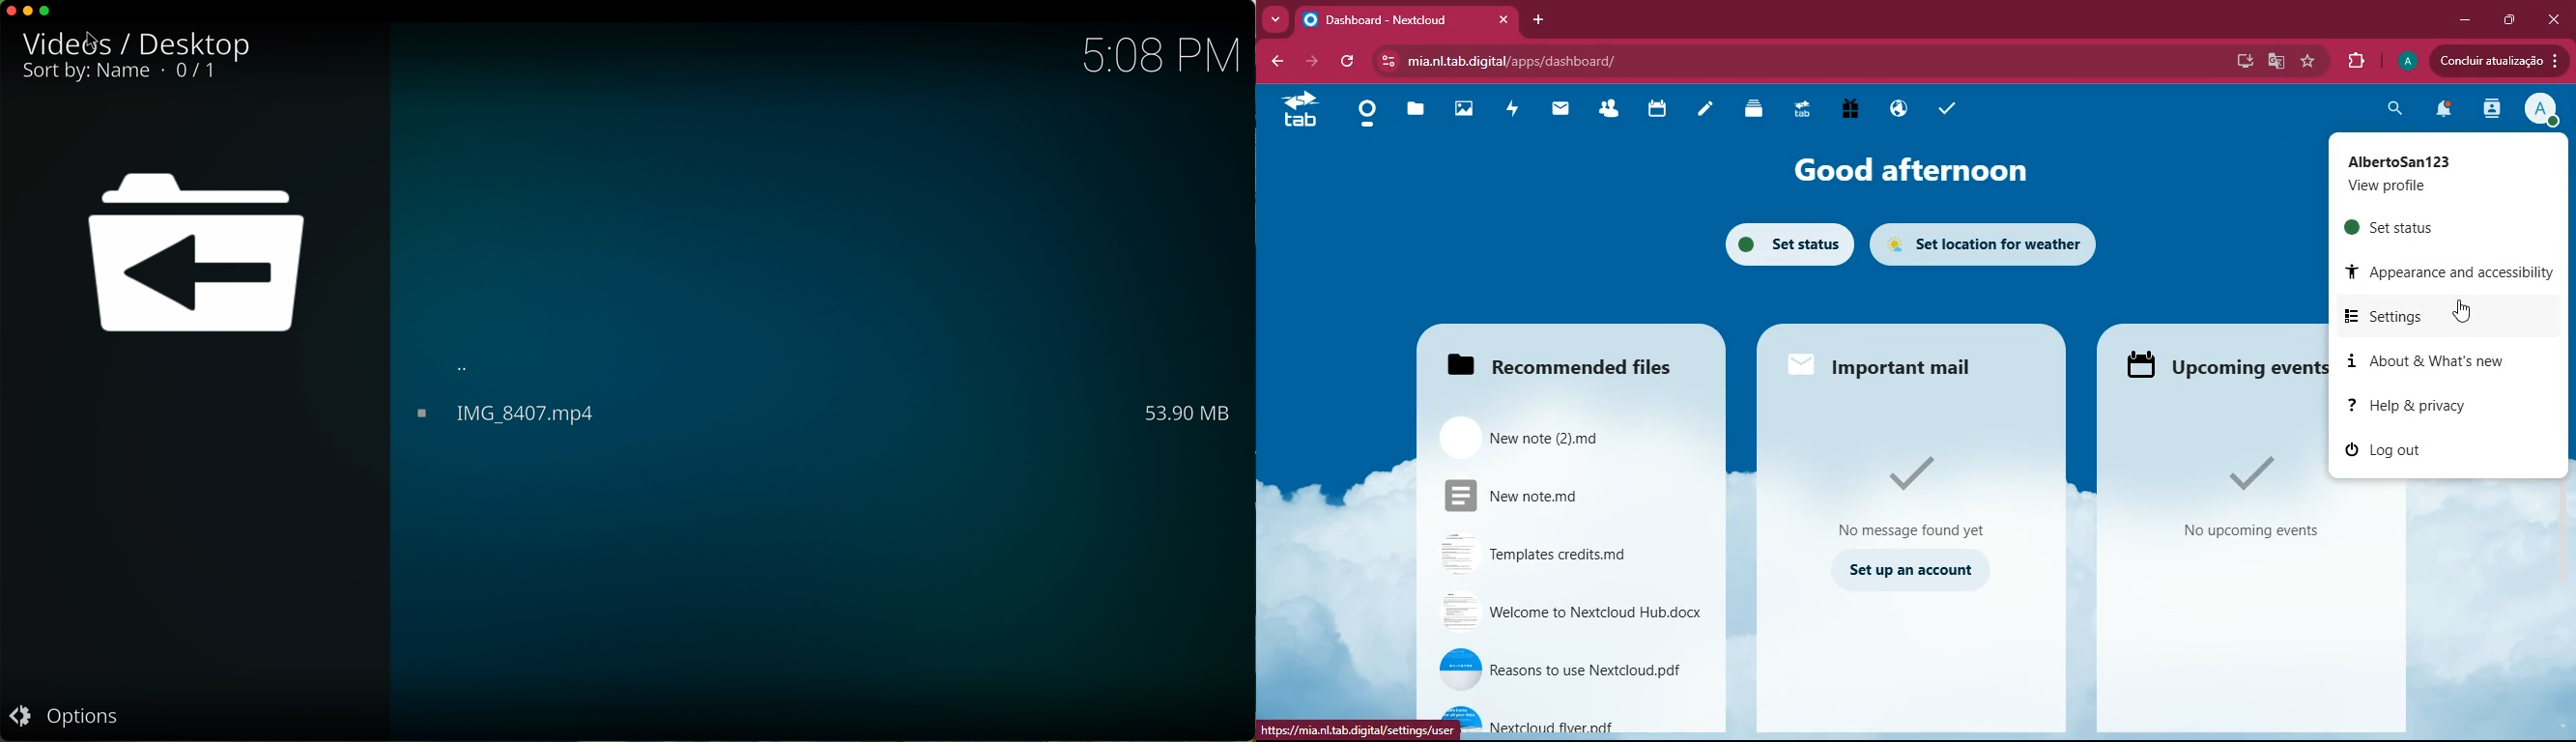 The width and height of the screenshot is (2576, 756). What do you see at coordinates (1412, 113) in the screenshot?
I see `files` at bounding box center [1412, 113].